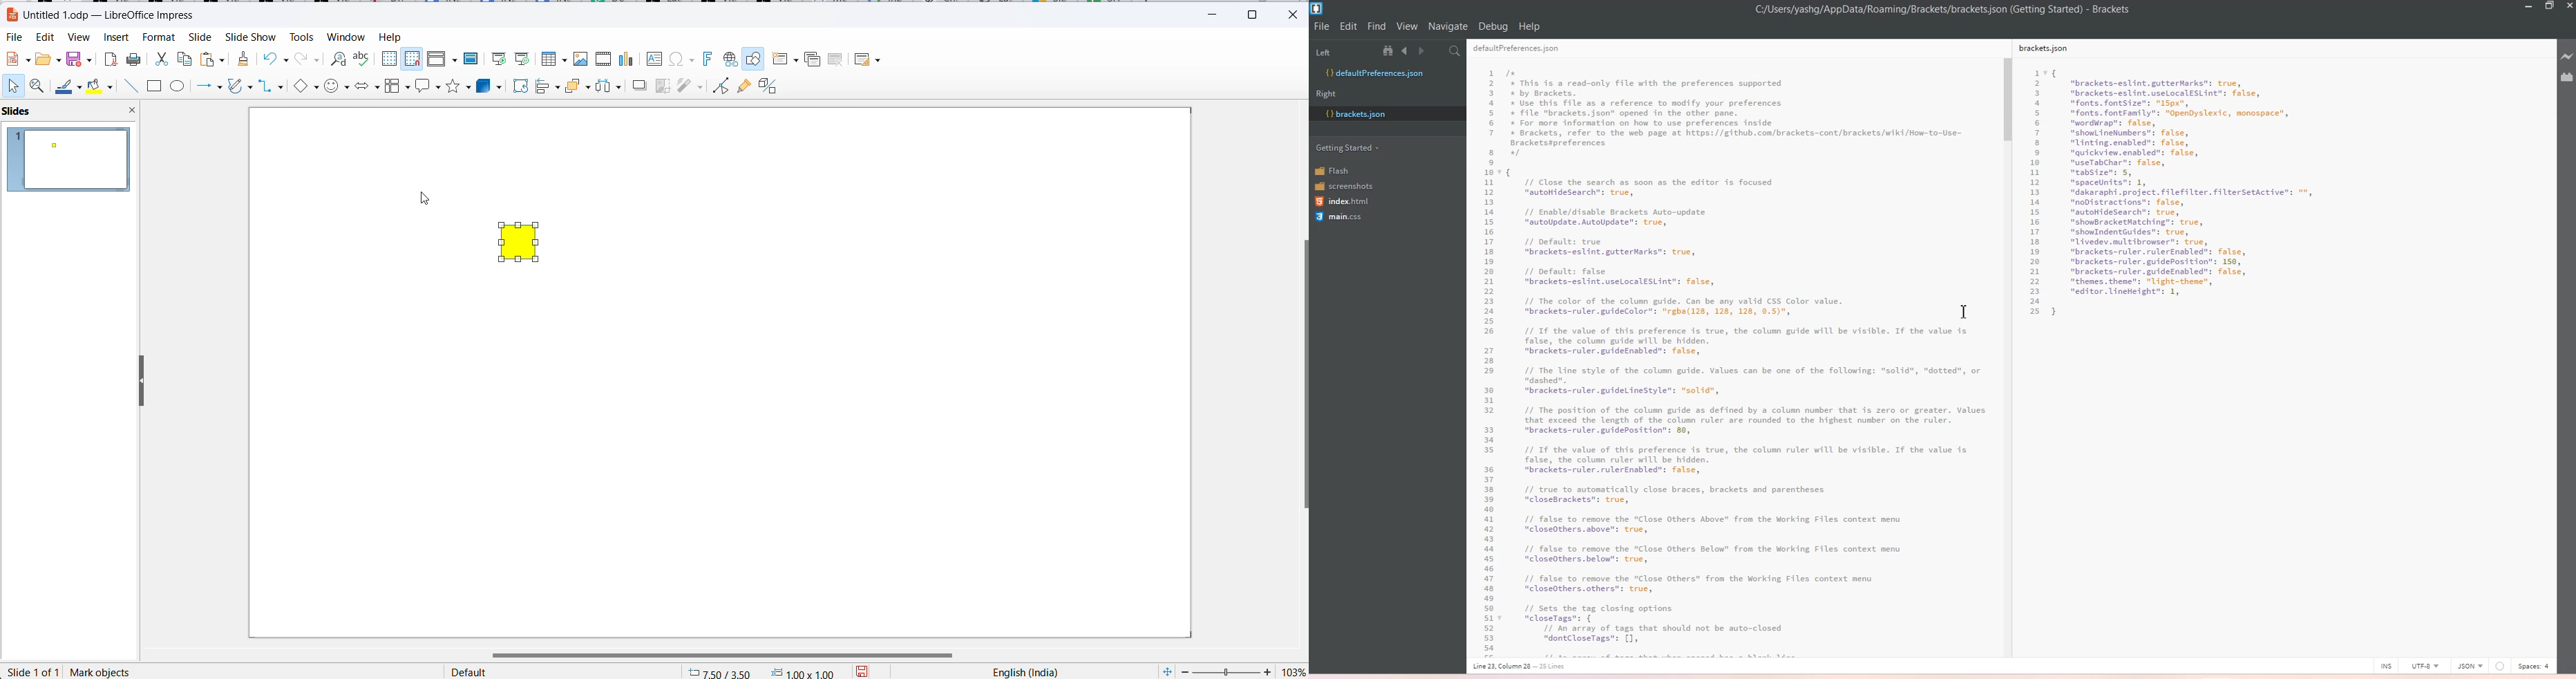 This screenshot has width=2576, height=700. I want to click on new color fill, so click(519, 241).